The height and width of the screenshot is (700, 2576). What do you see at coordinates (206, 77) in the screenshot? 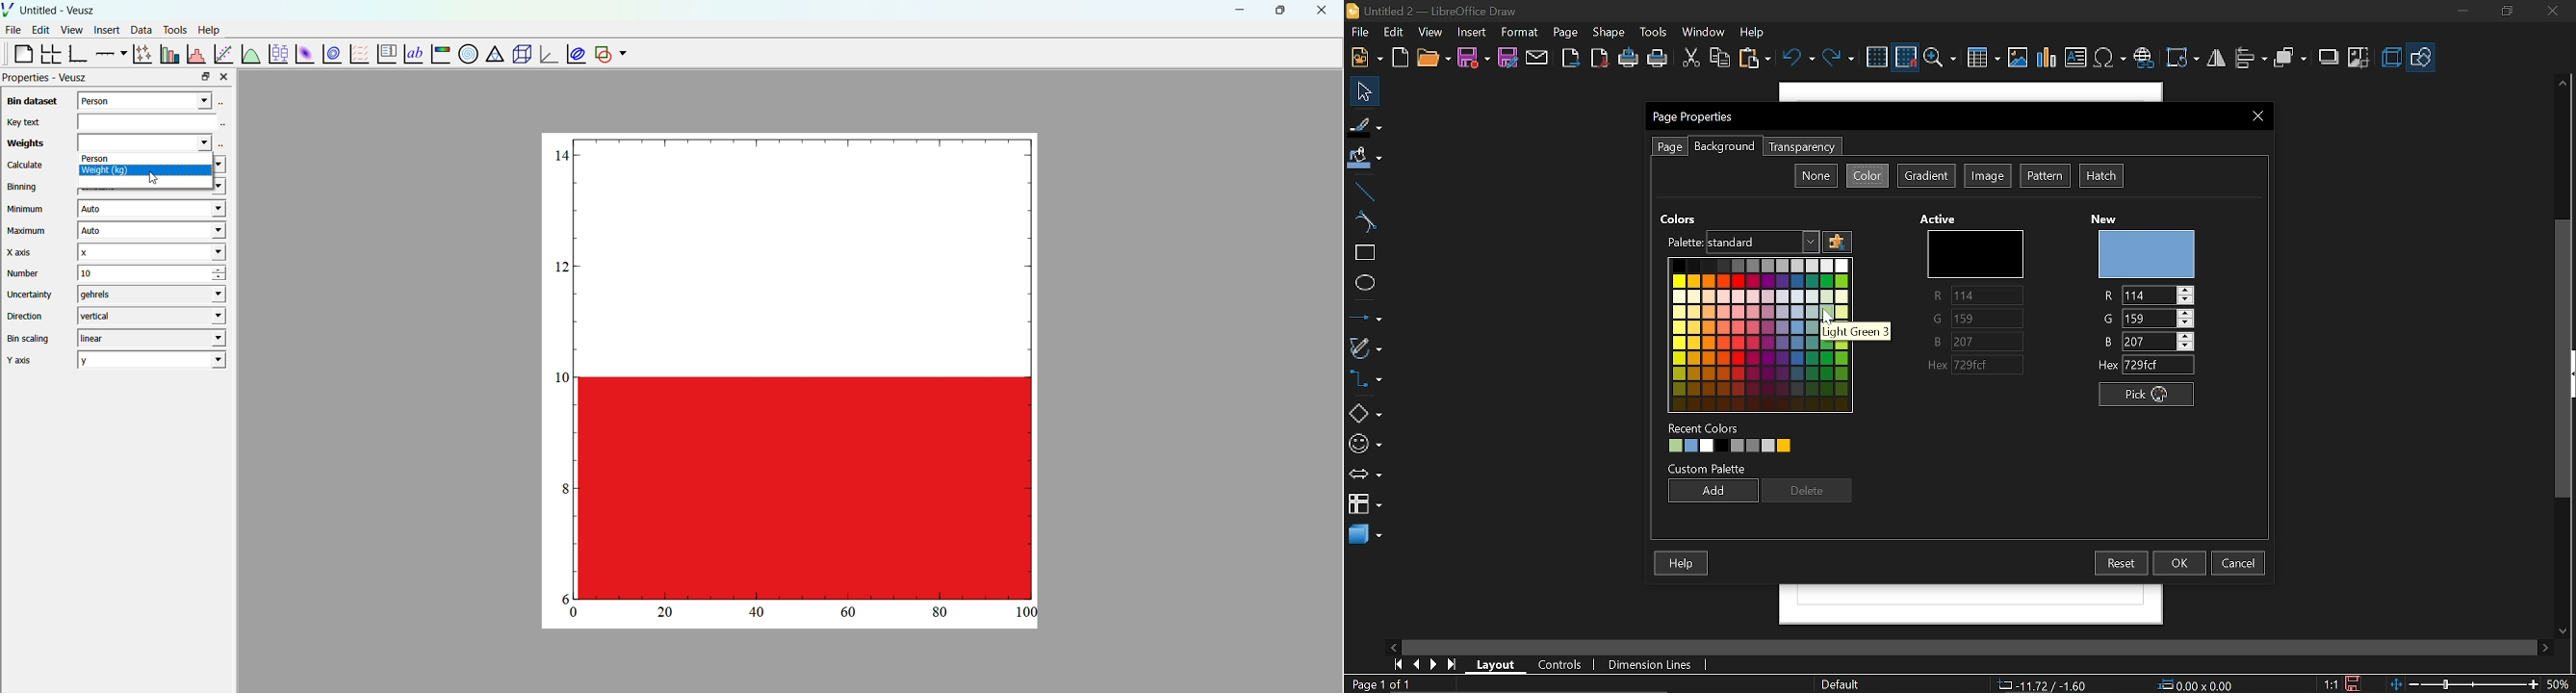
I see `maximize property bar` at bounding box center [206, 77].